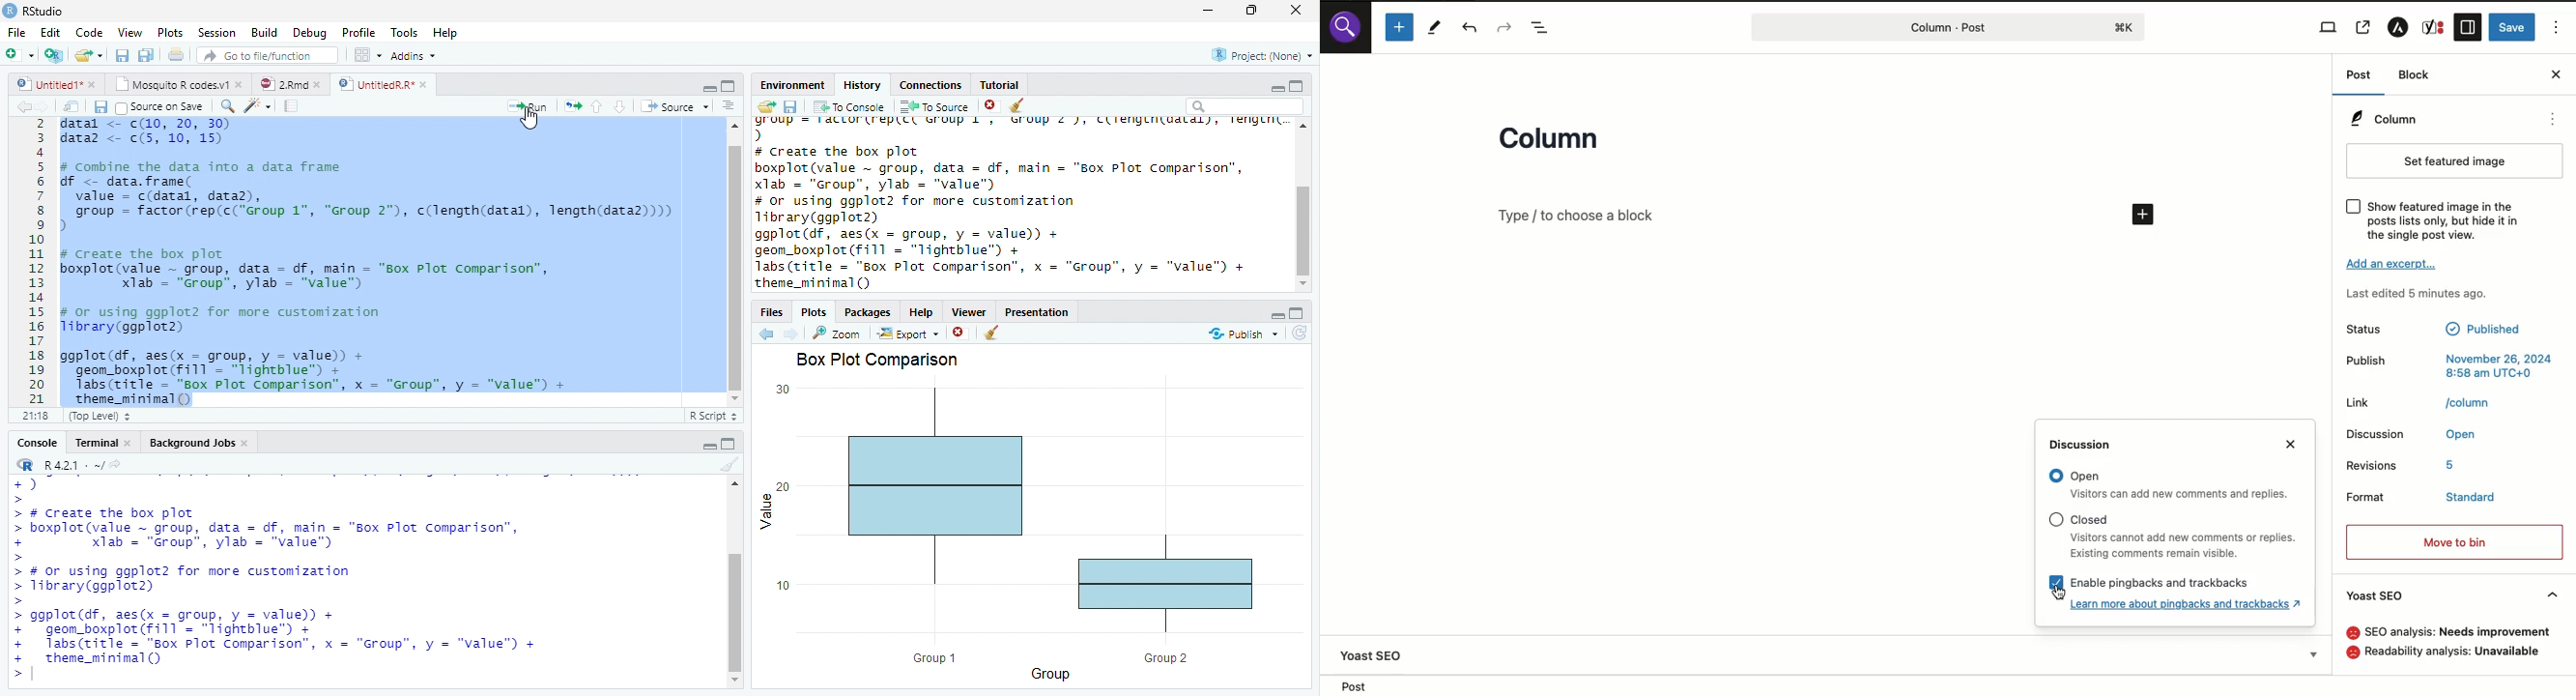 This screenshot has width=2576, height=700. I want to click on Connections, so click(930, 85).